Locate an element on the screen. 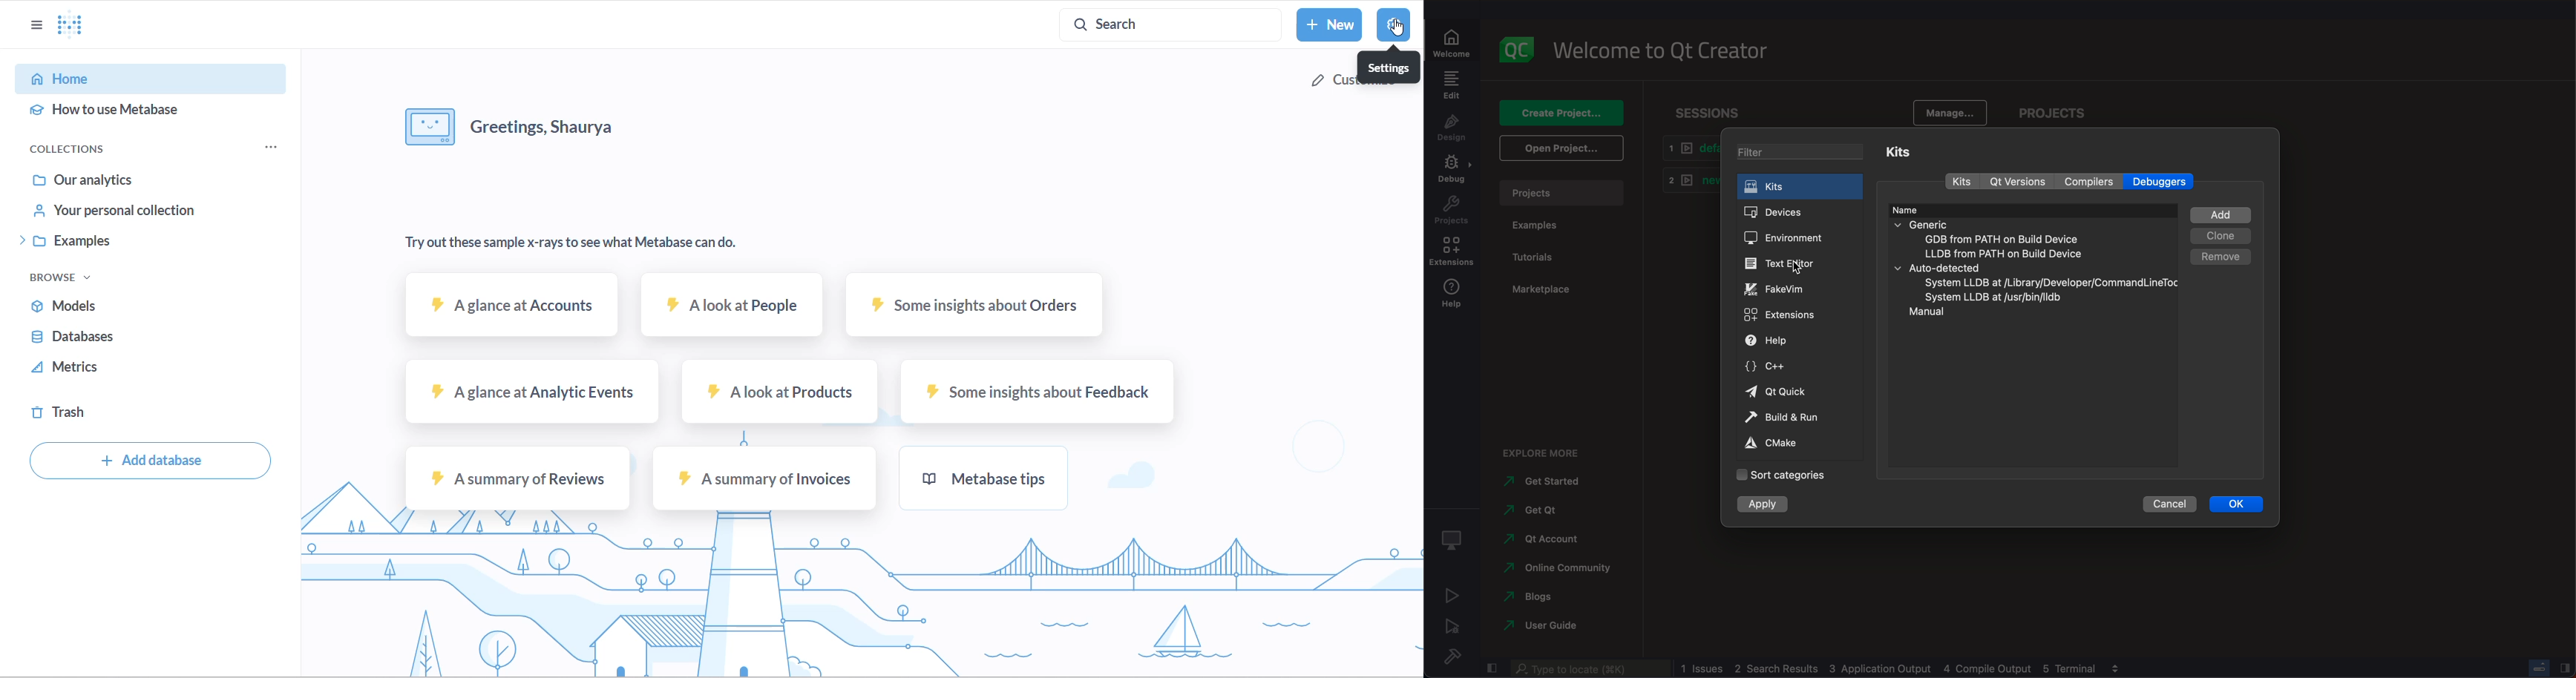  add is located at coordinates (2221, 214).